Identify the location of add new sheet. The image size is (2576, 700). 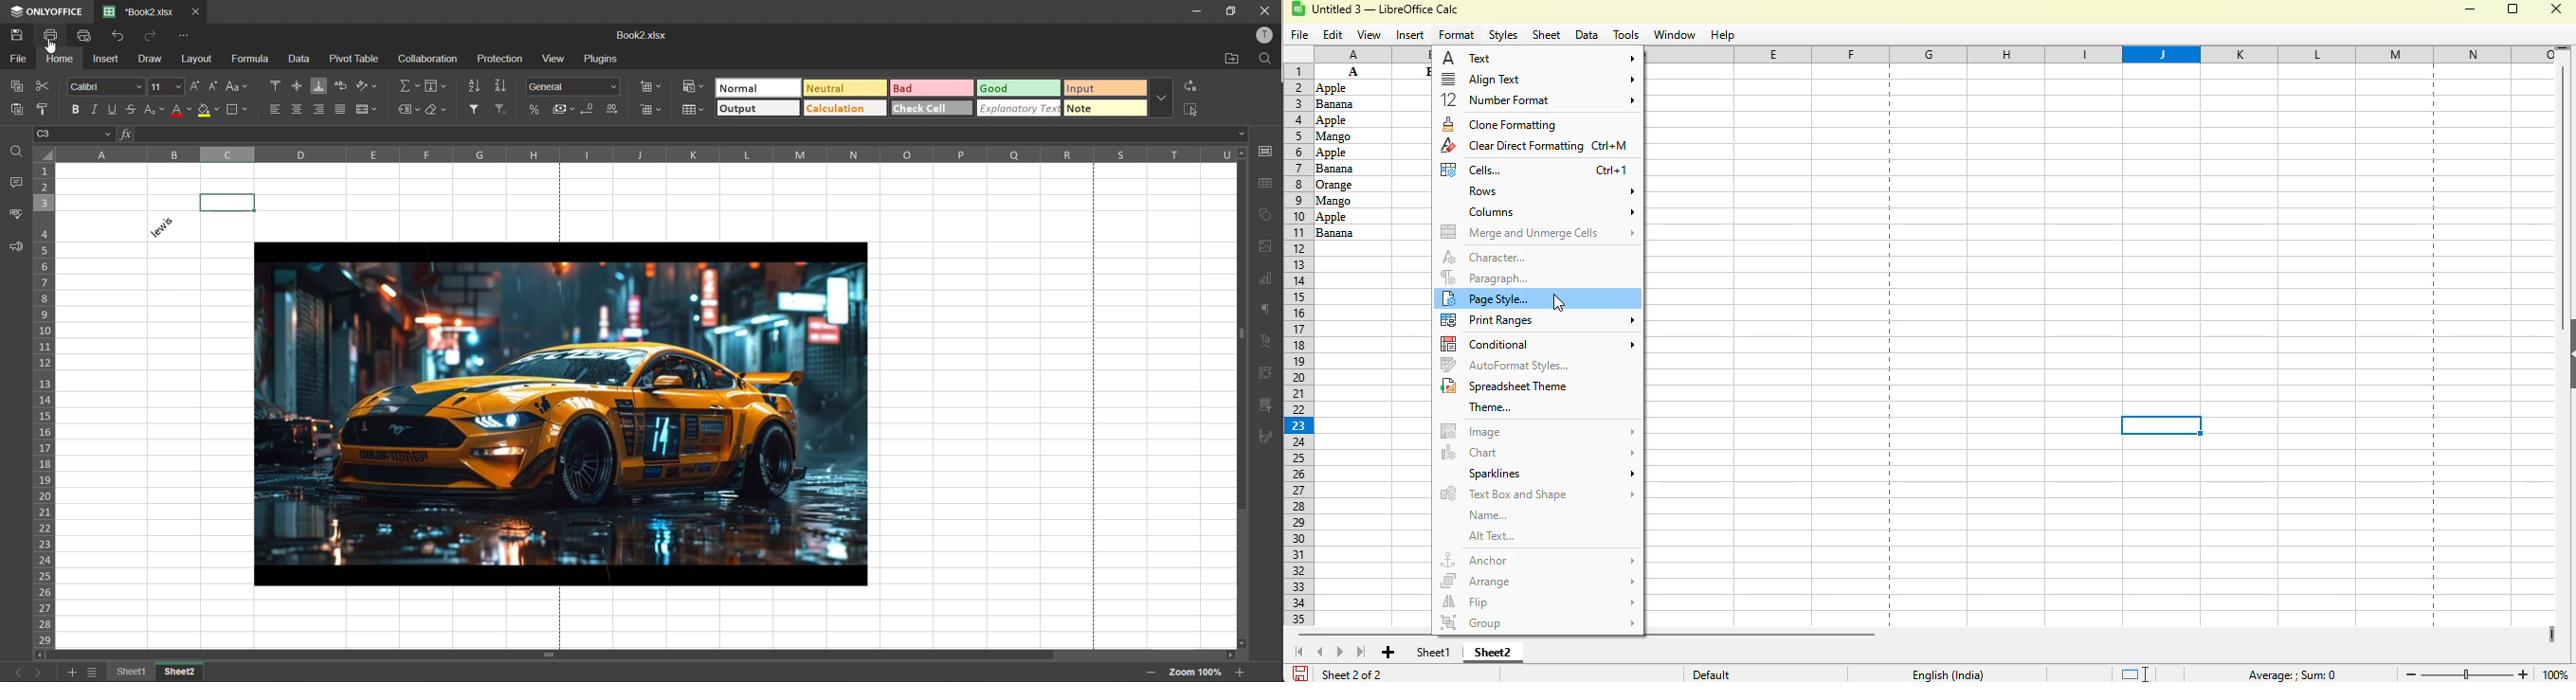
(1389, 653).